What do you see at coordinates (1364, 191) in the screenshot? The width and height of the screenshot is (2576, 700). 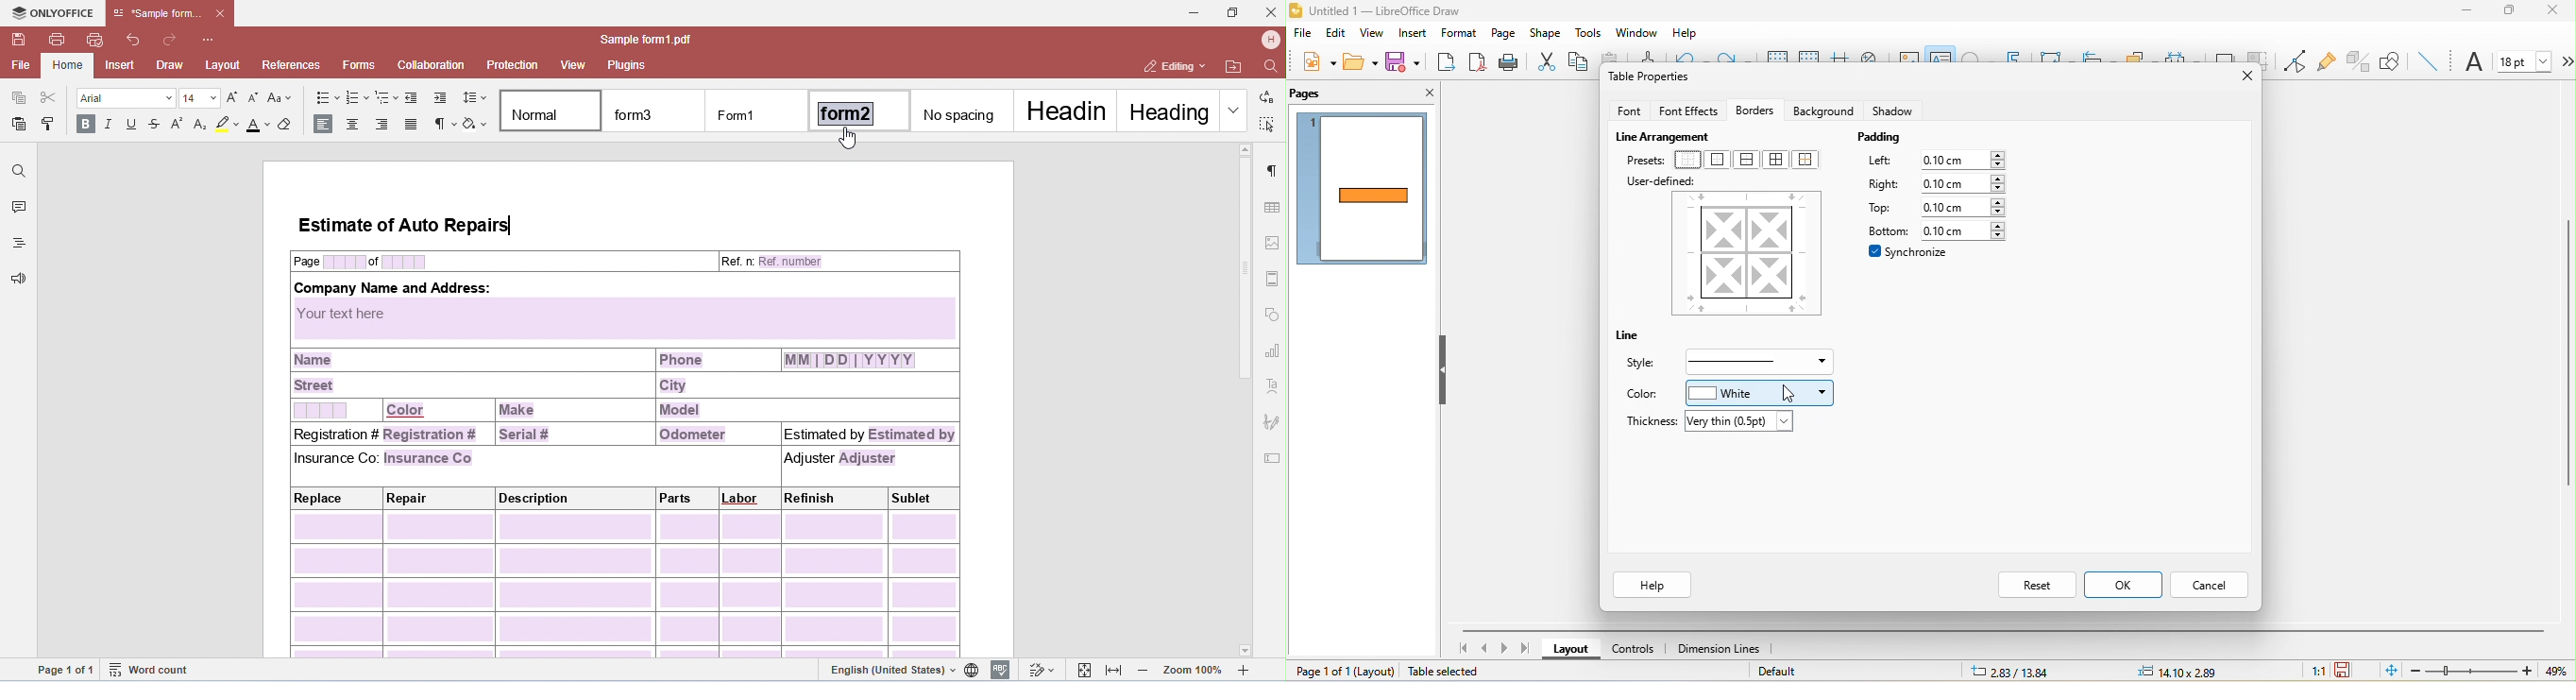 I see `page1` at bounding box center [1364, 191].